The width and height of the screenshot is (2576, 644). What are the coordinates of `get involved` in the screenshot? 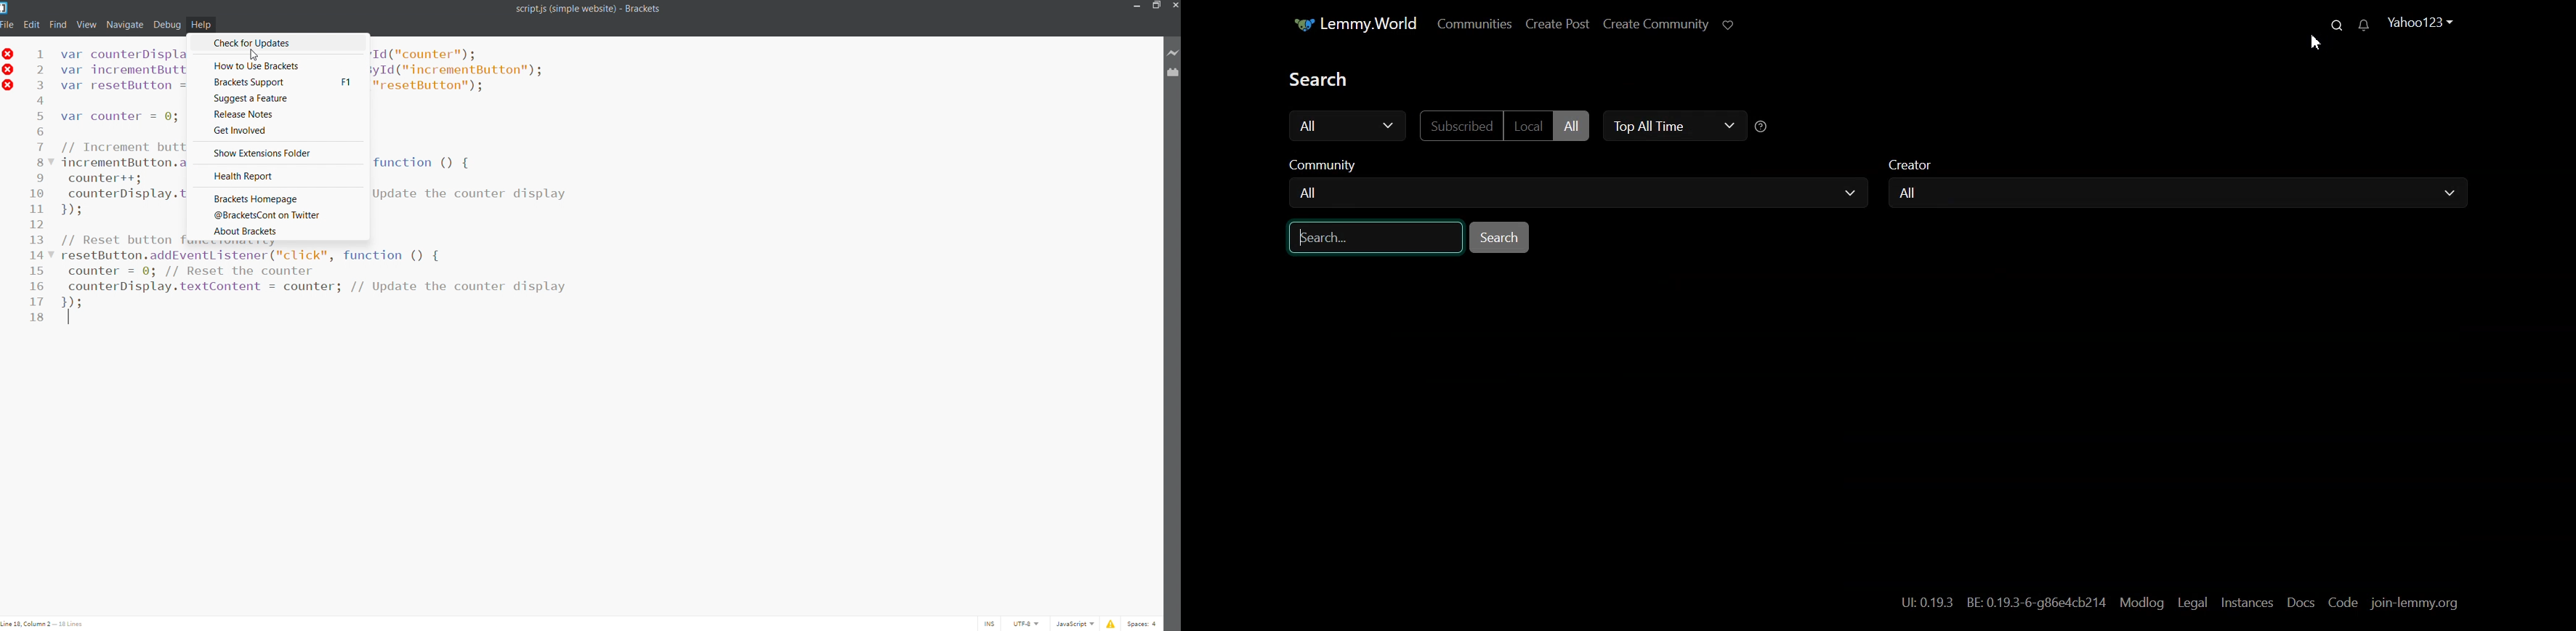 It's located at (278, 130).